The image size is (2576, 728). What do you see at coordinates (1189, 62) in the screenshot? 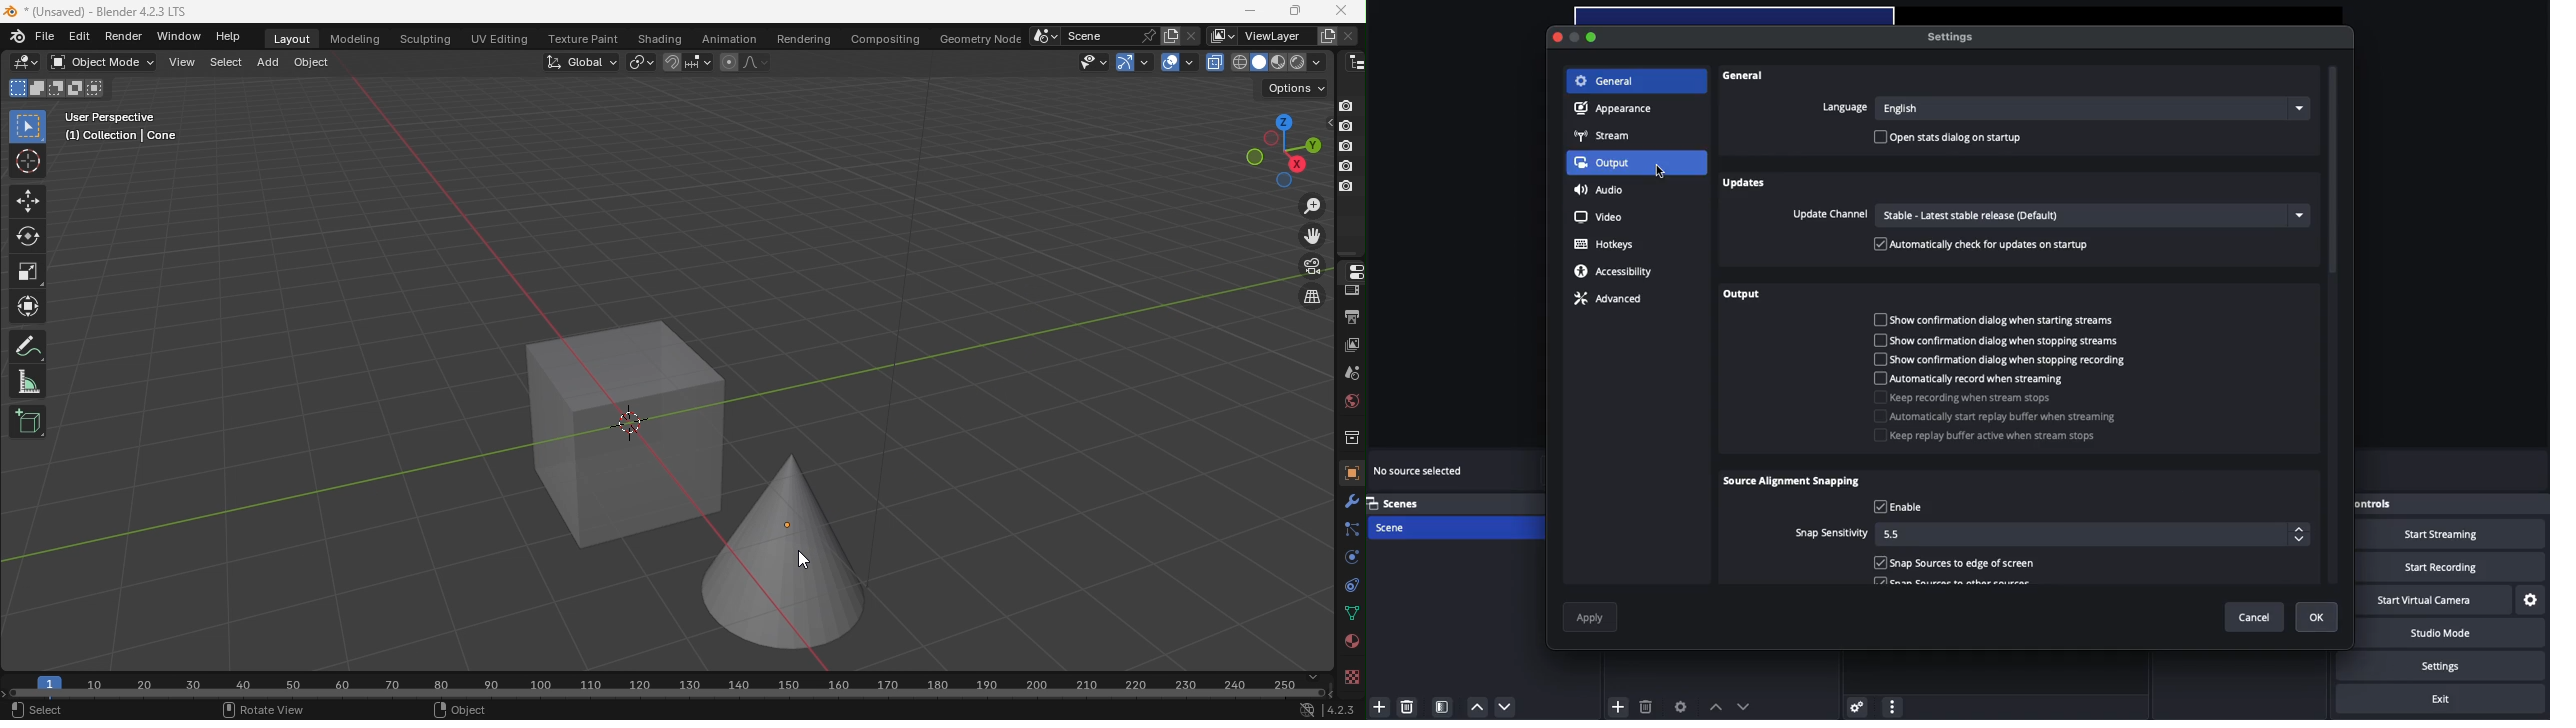
I see `Overlays` at bounding box center [1189, 62].